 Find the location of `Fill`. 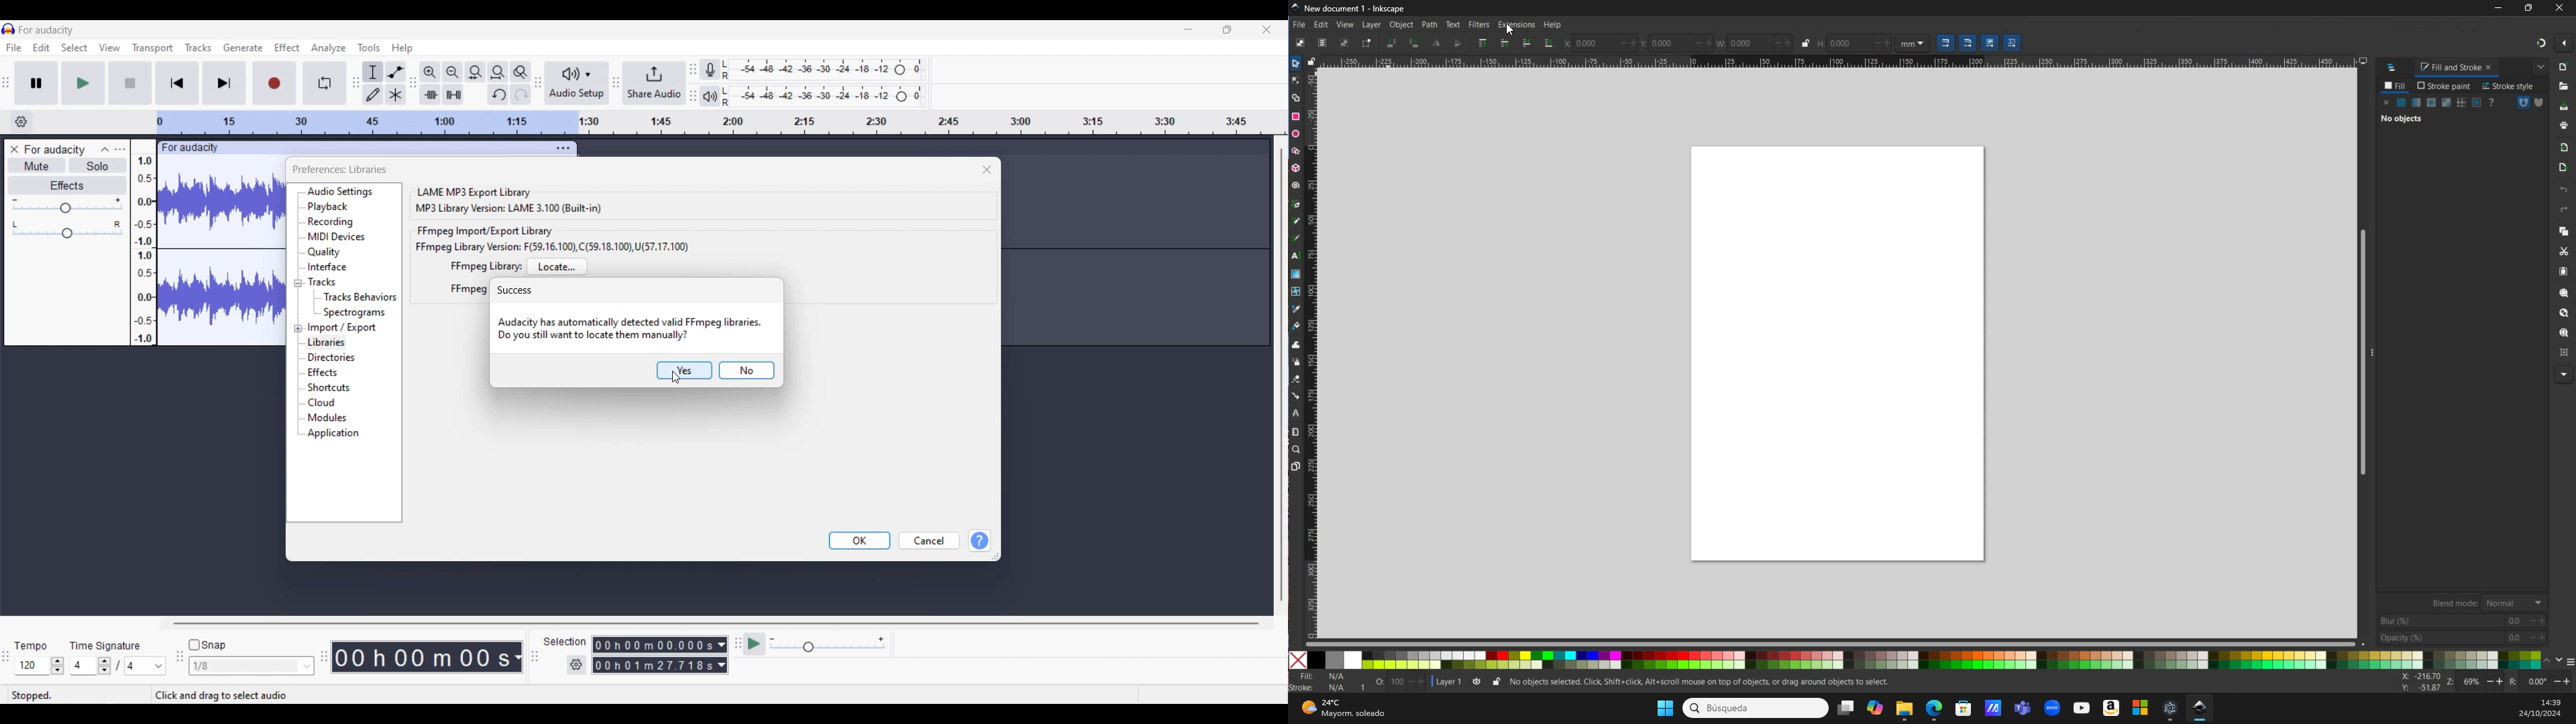

Fill is located at coordinates (2396, 87).